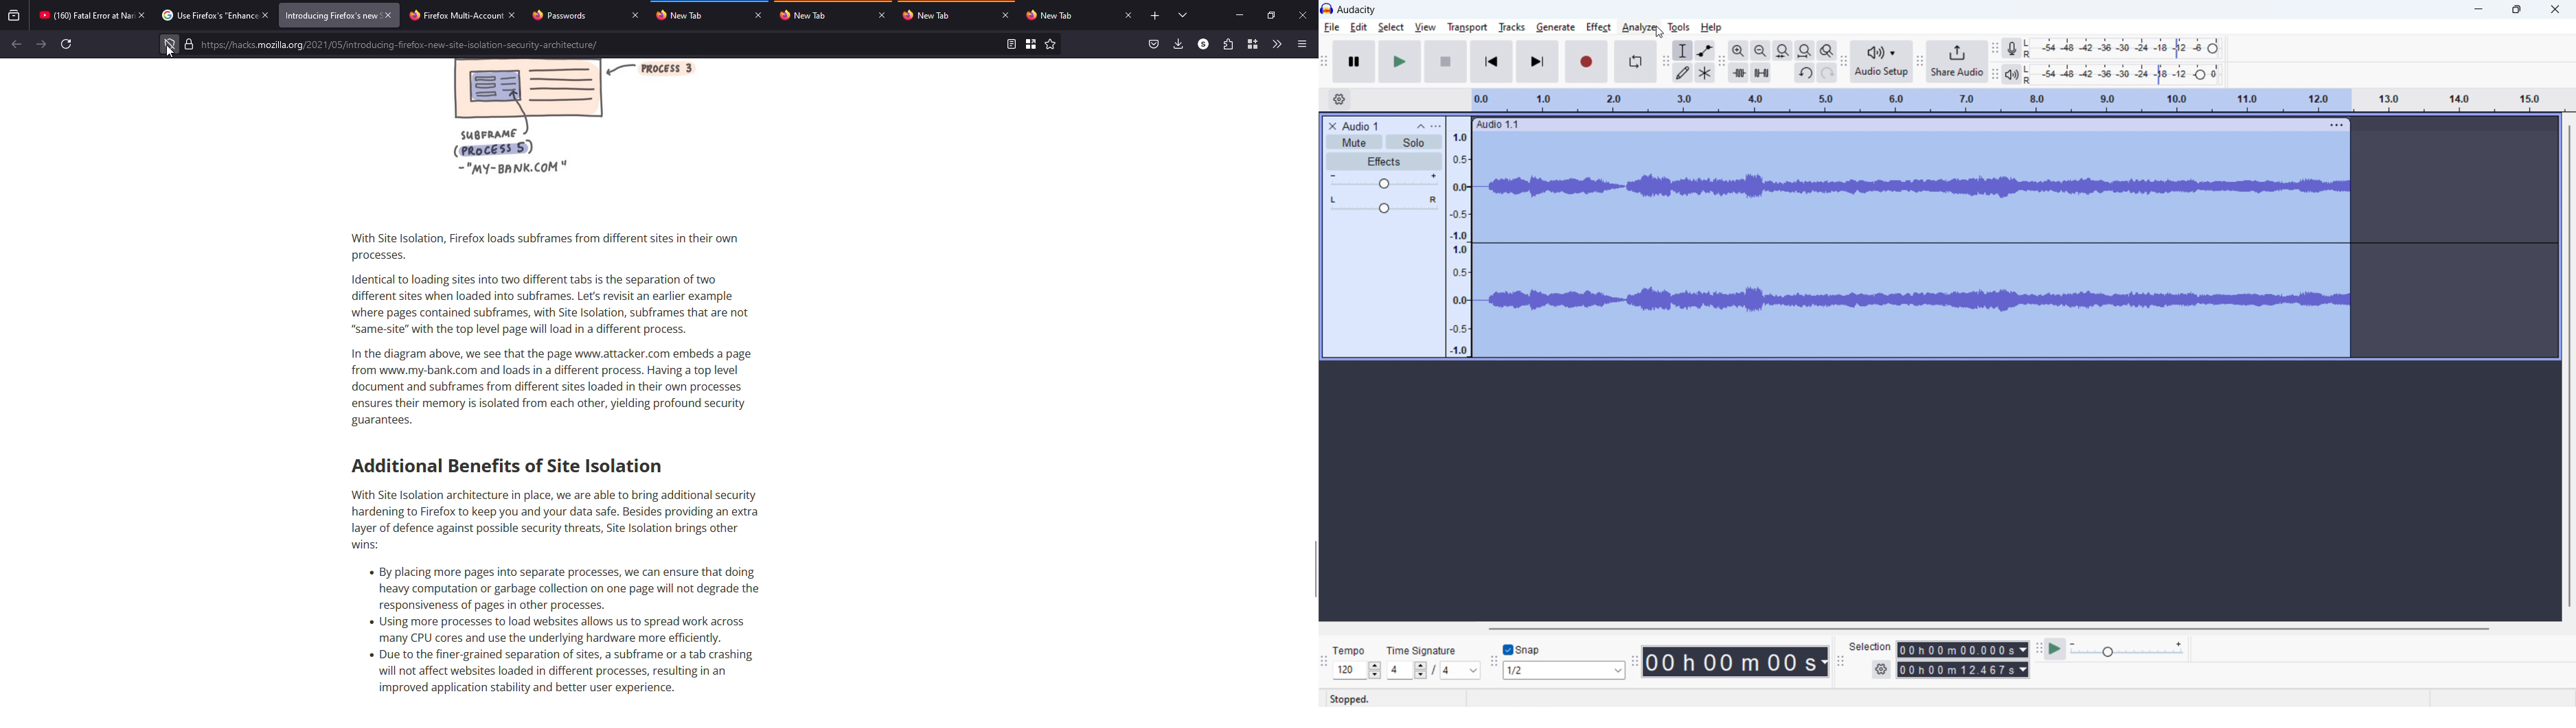  Describe the element at coordinates (170, 51) in the screenshot. I see `cursor` at that location.